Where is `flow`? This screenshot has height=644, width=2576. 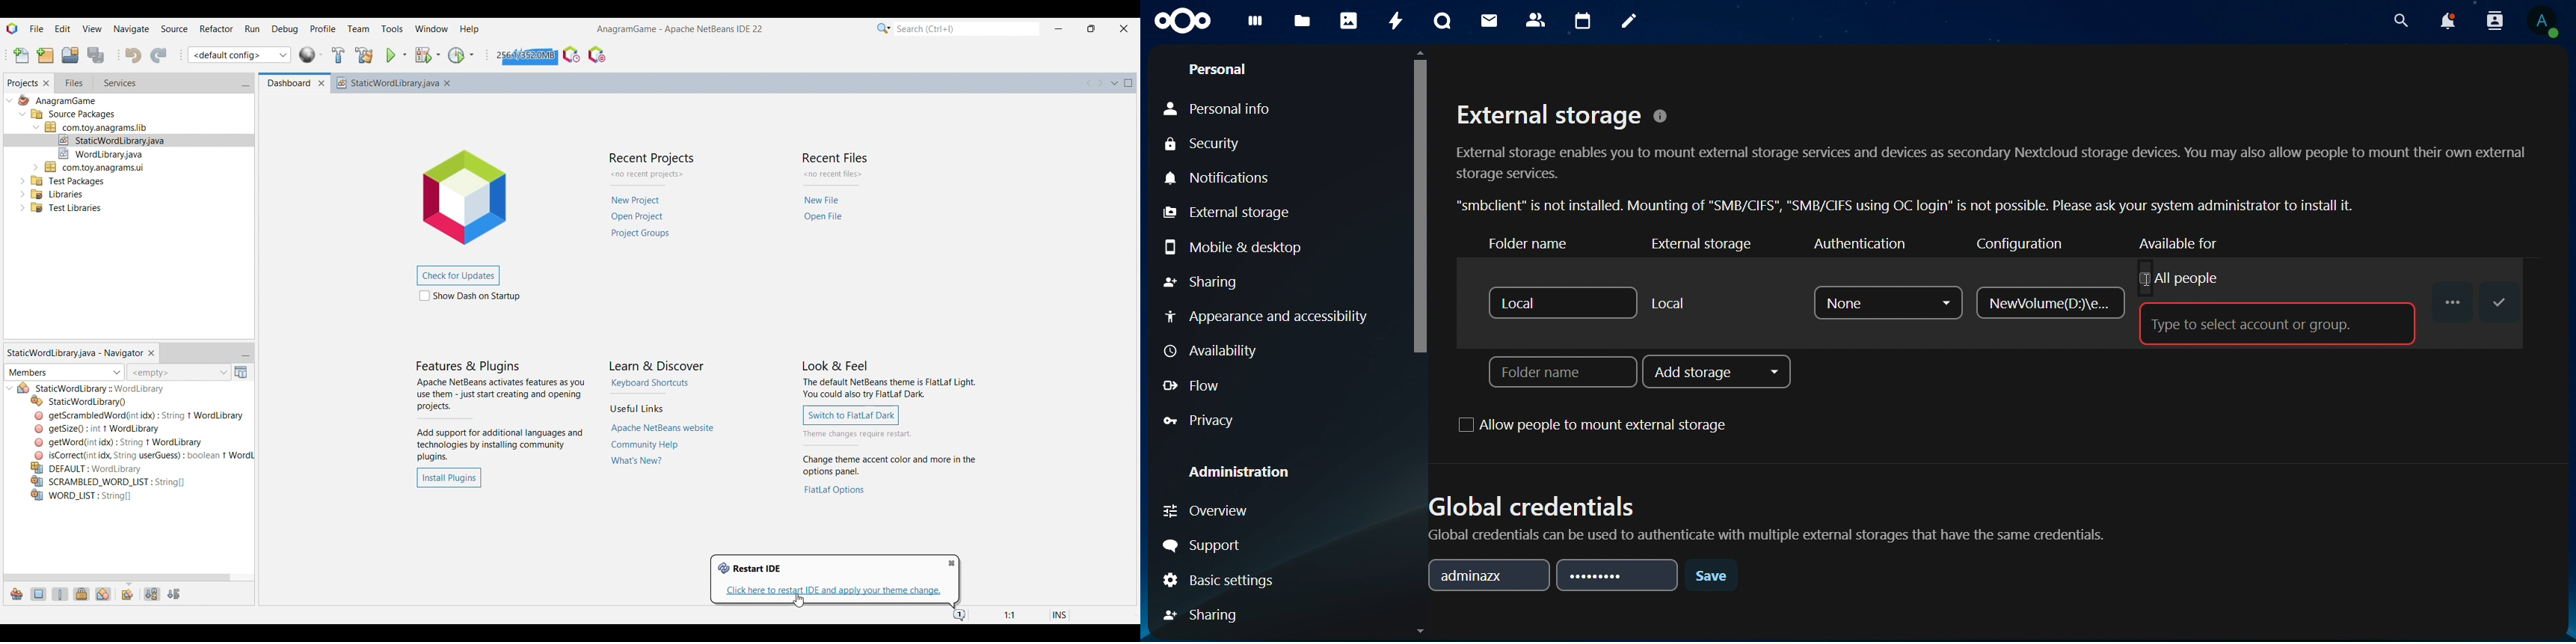 flow is located at coordinates (1195, 387).